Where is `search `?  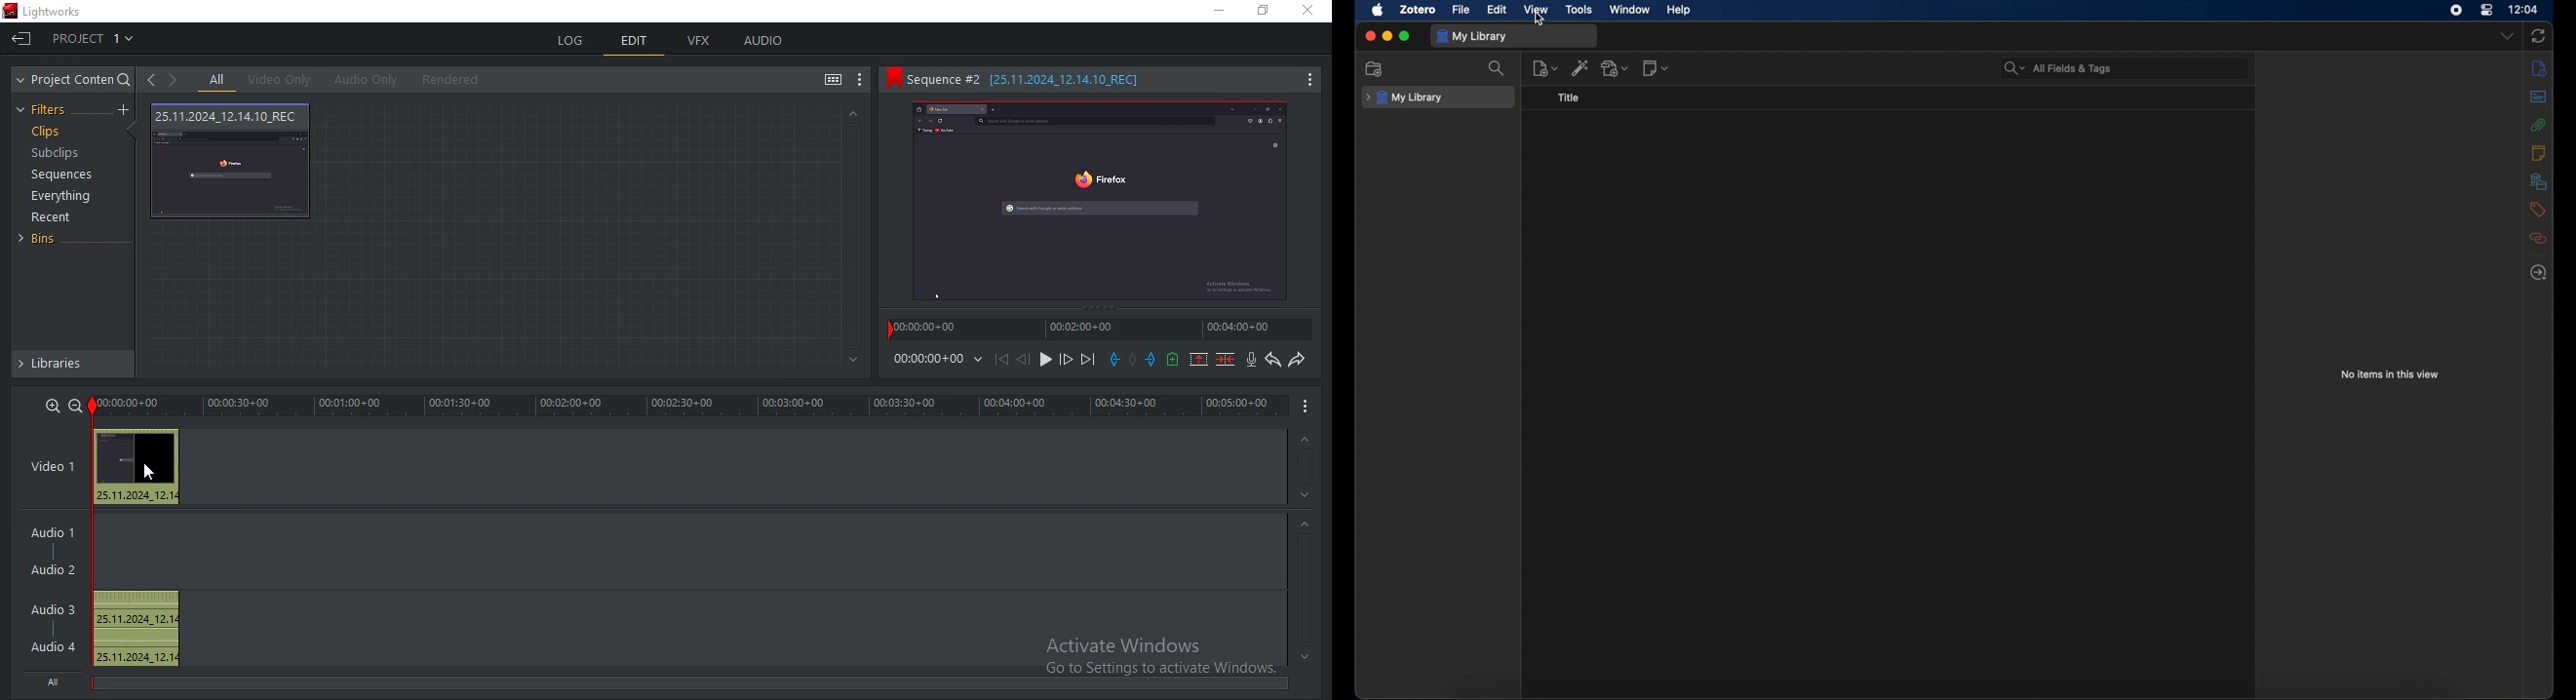 search  is located at coordinates (1498, 69).